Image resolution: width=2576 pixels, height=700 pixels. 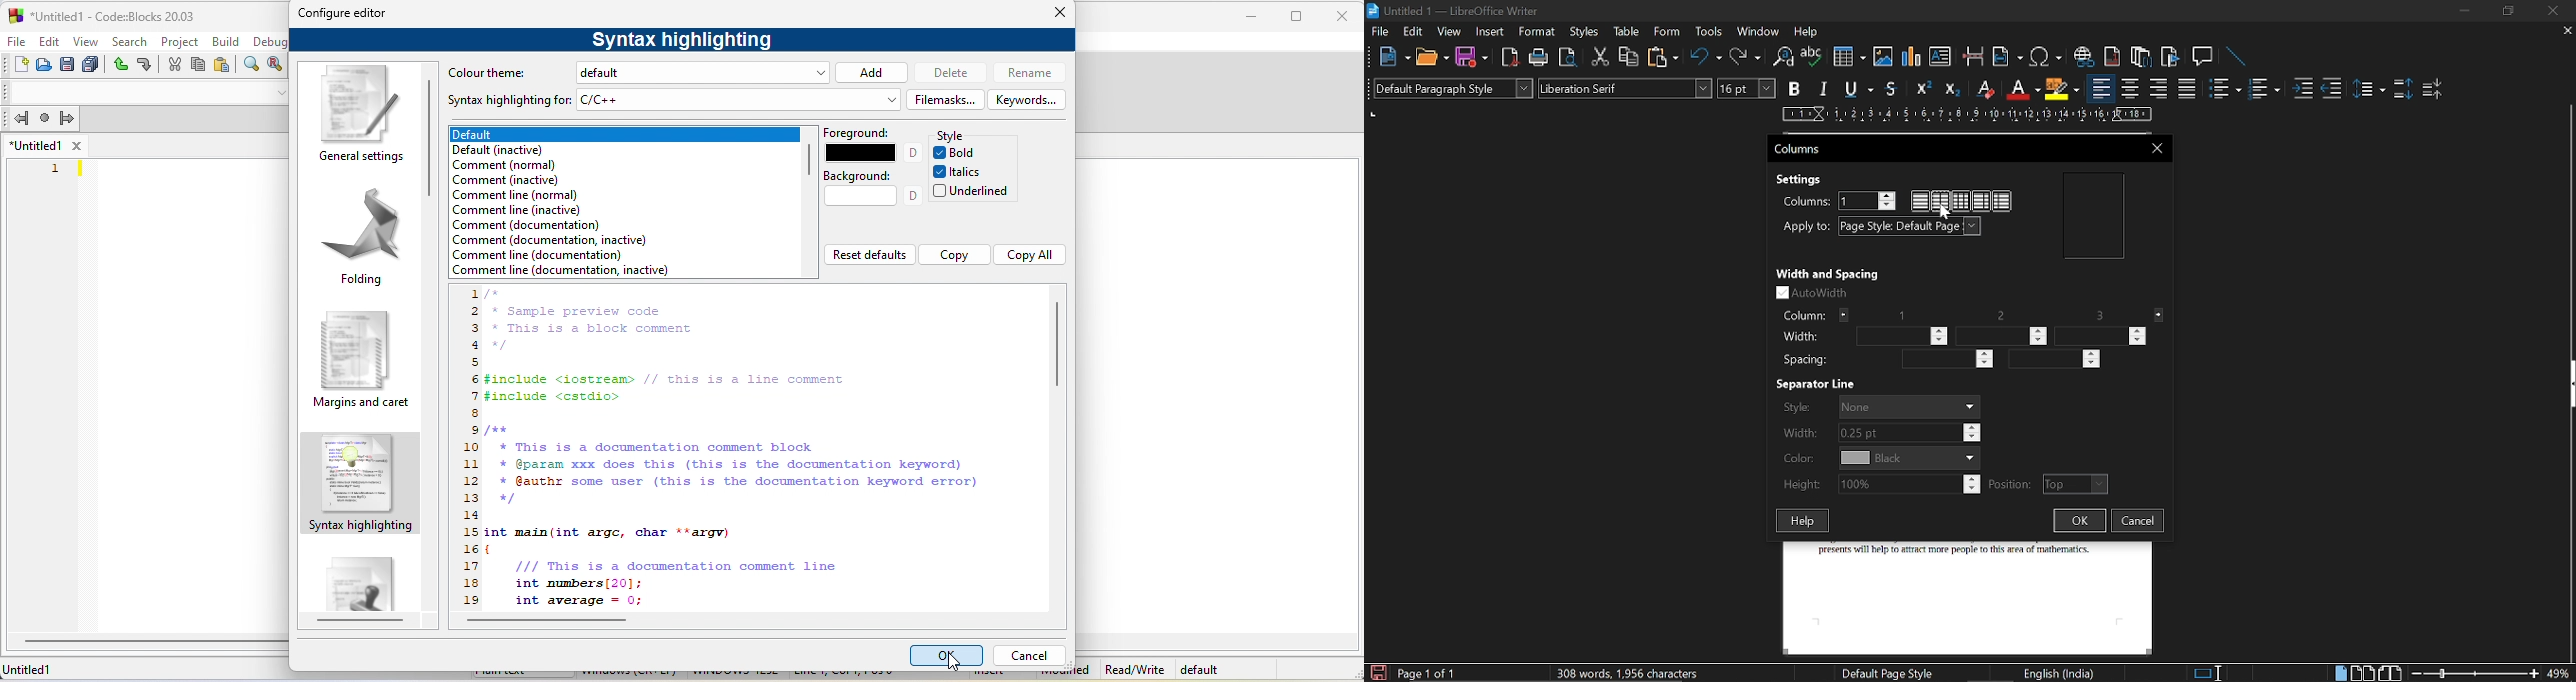 I want to click on logo, so click(x=15, y=16).